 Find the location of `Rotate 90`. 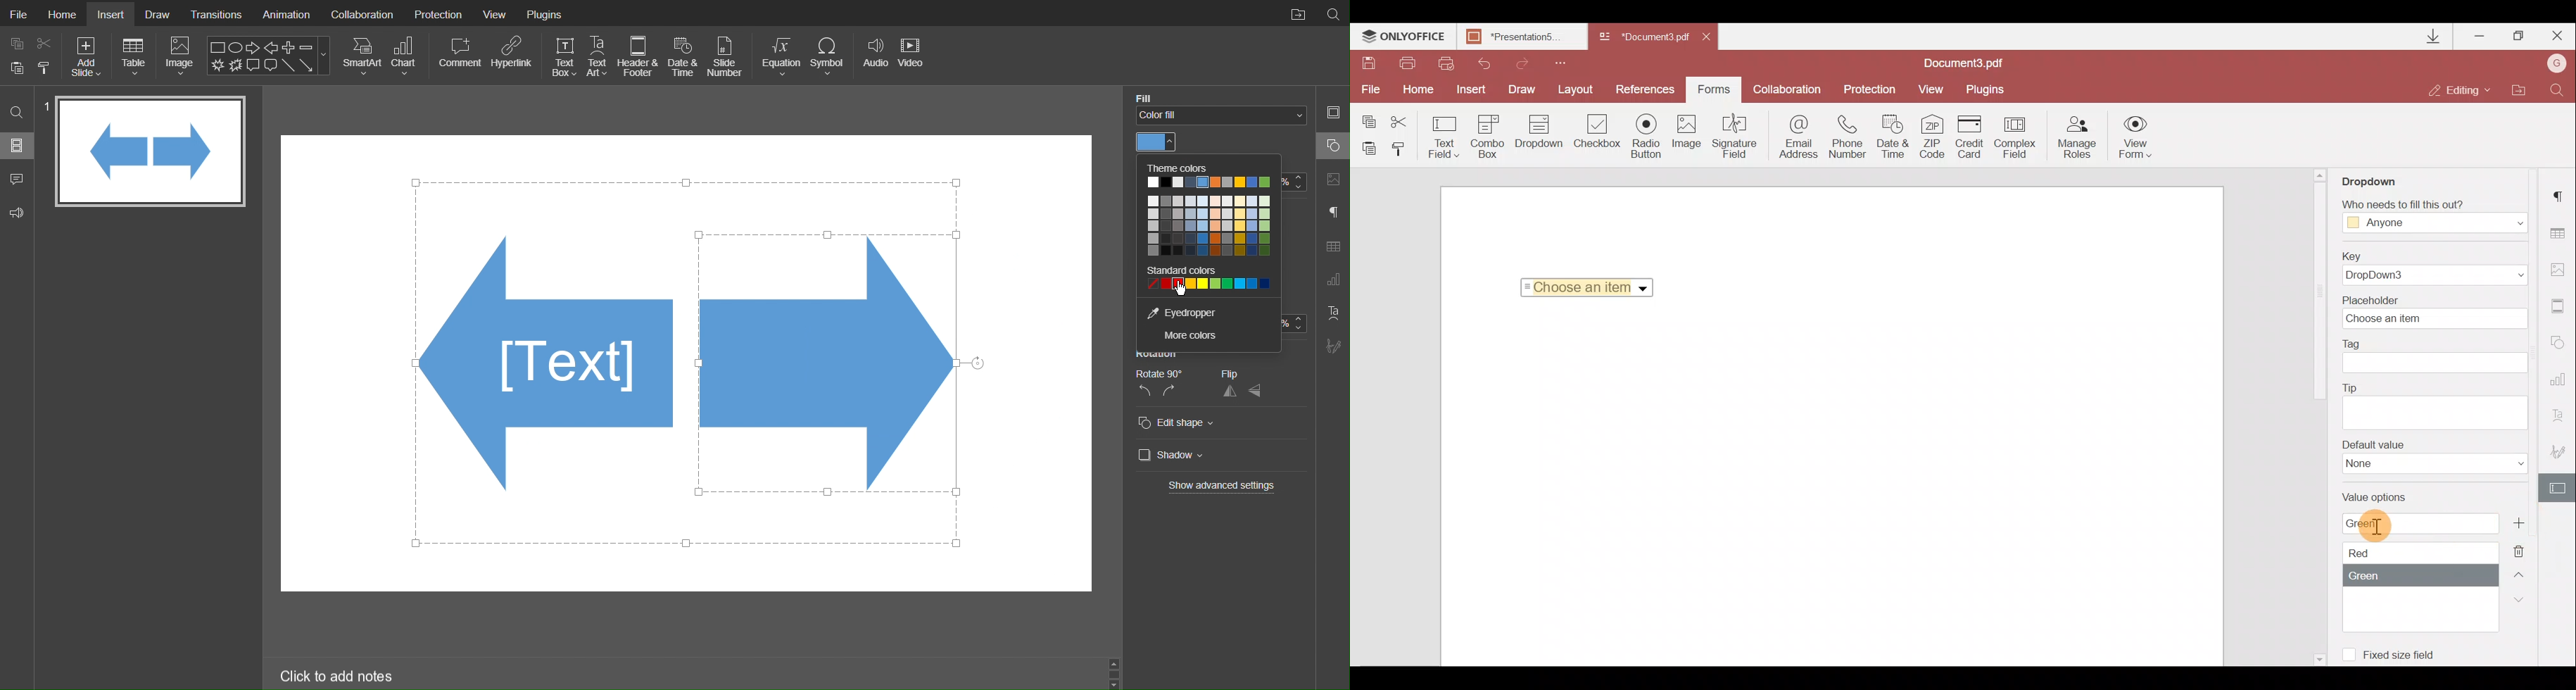

Rotate 90 is located at coordinates (1156, 375).